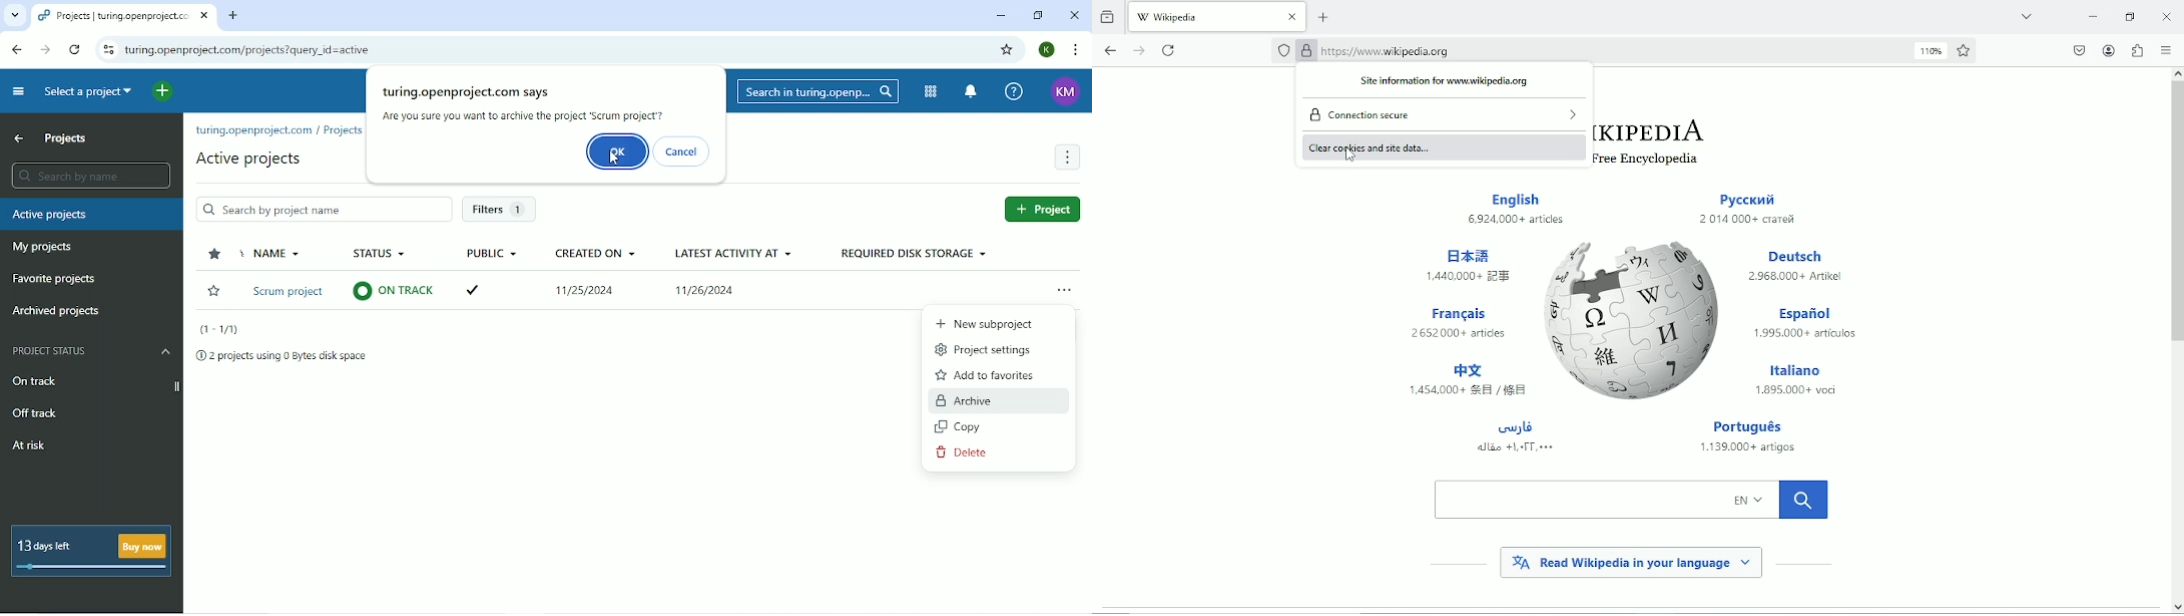  I want to click on Open quick add menu, so click(163, 92).